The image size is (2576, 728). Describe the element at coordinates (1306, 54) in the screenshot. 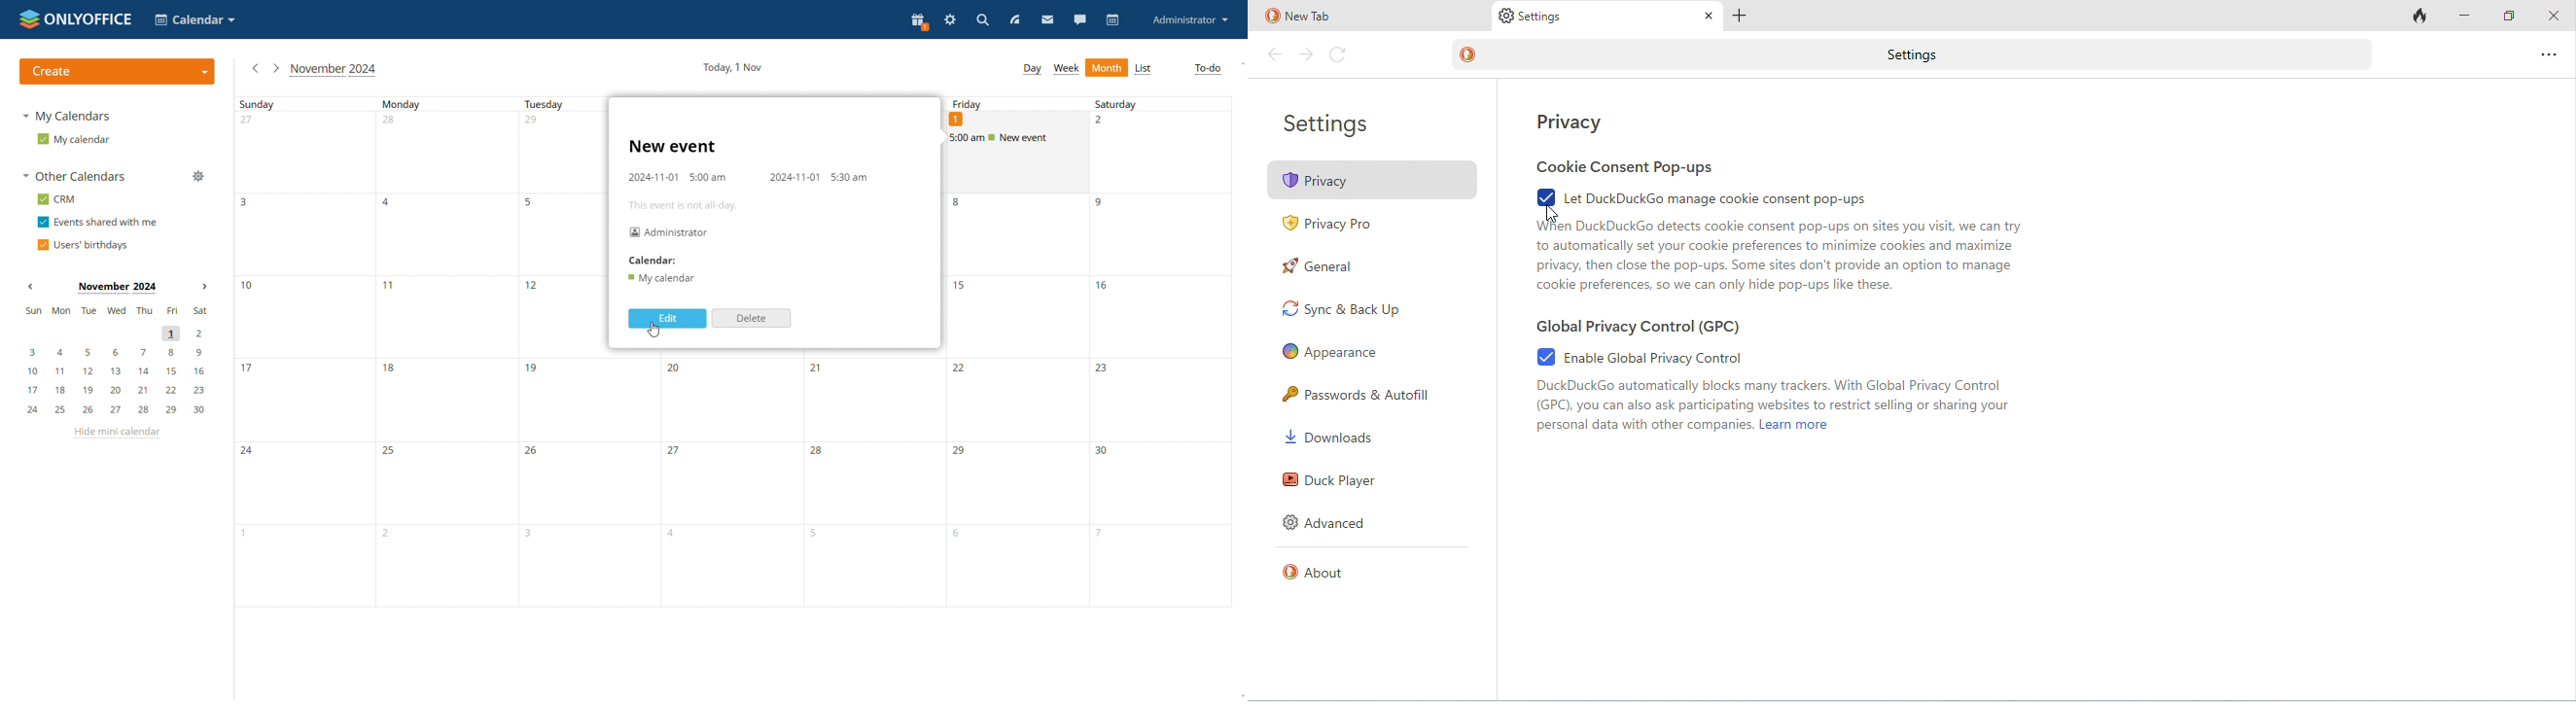

I see `go forward` at that location.